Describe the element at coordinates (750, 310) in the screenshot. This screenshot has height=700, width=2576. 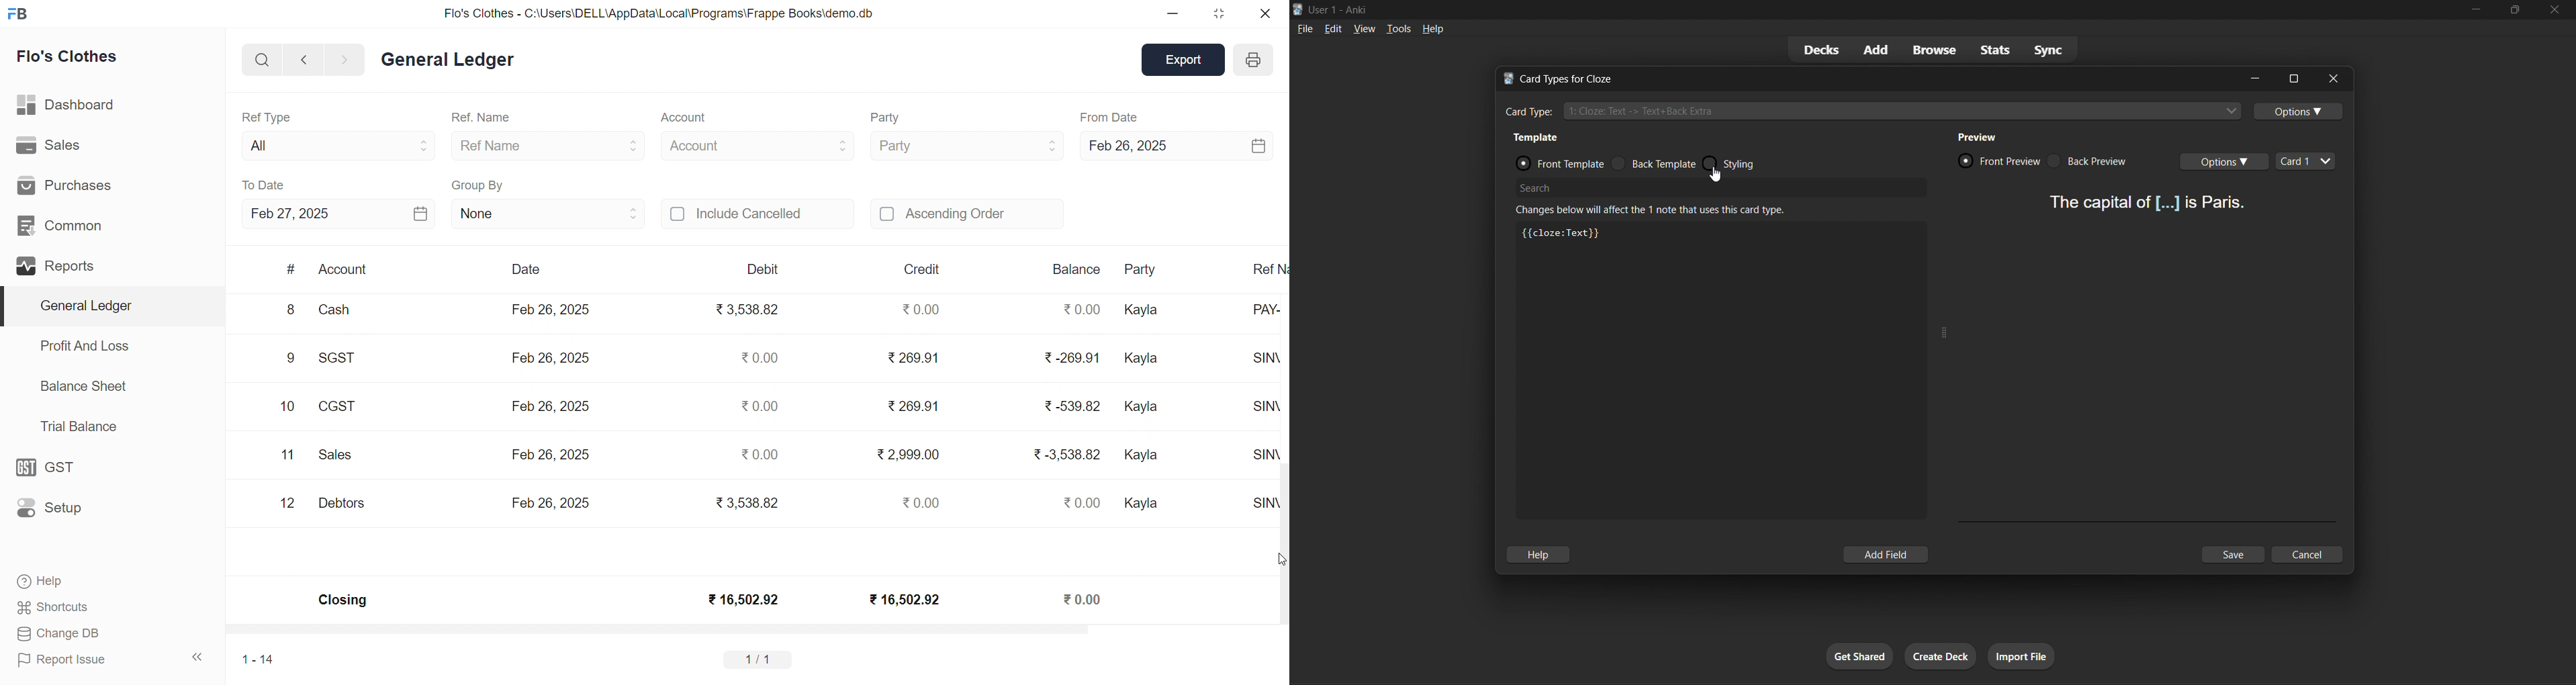
I see `₹3538.82` at that location.